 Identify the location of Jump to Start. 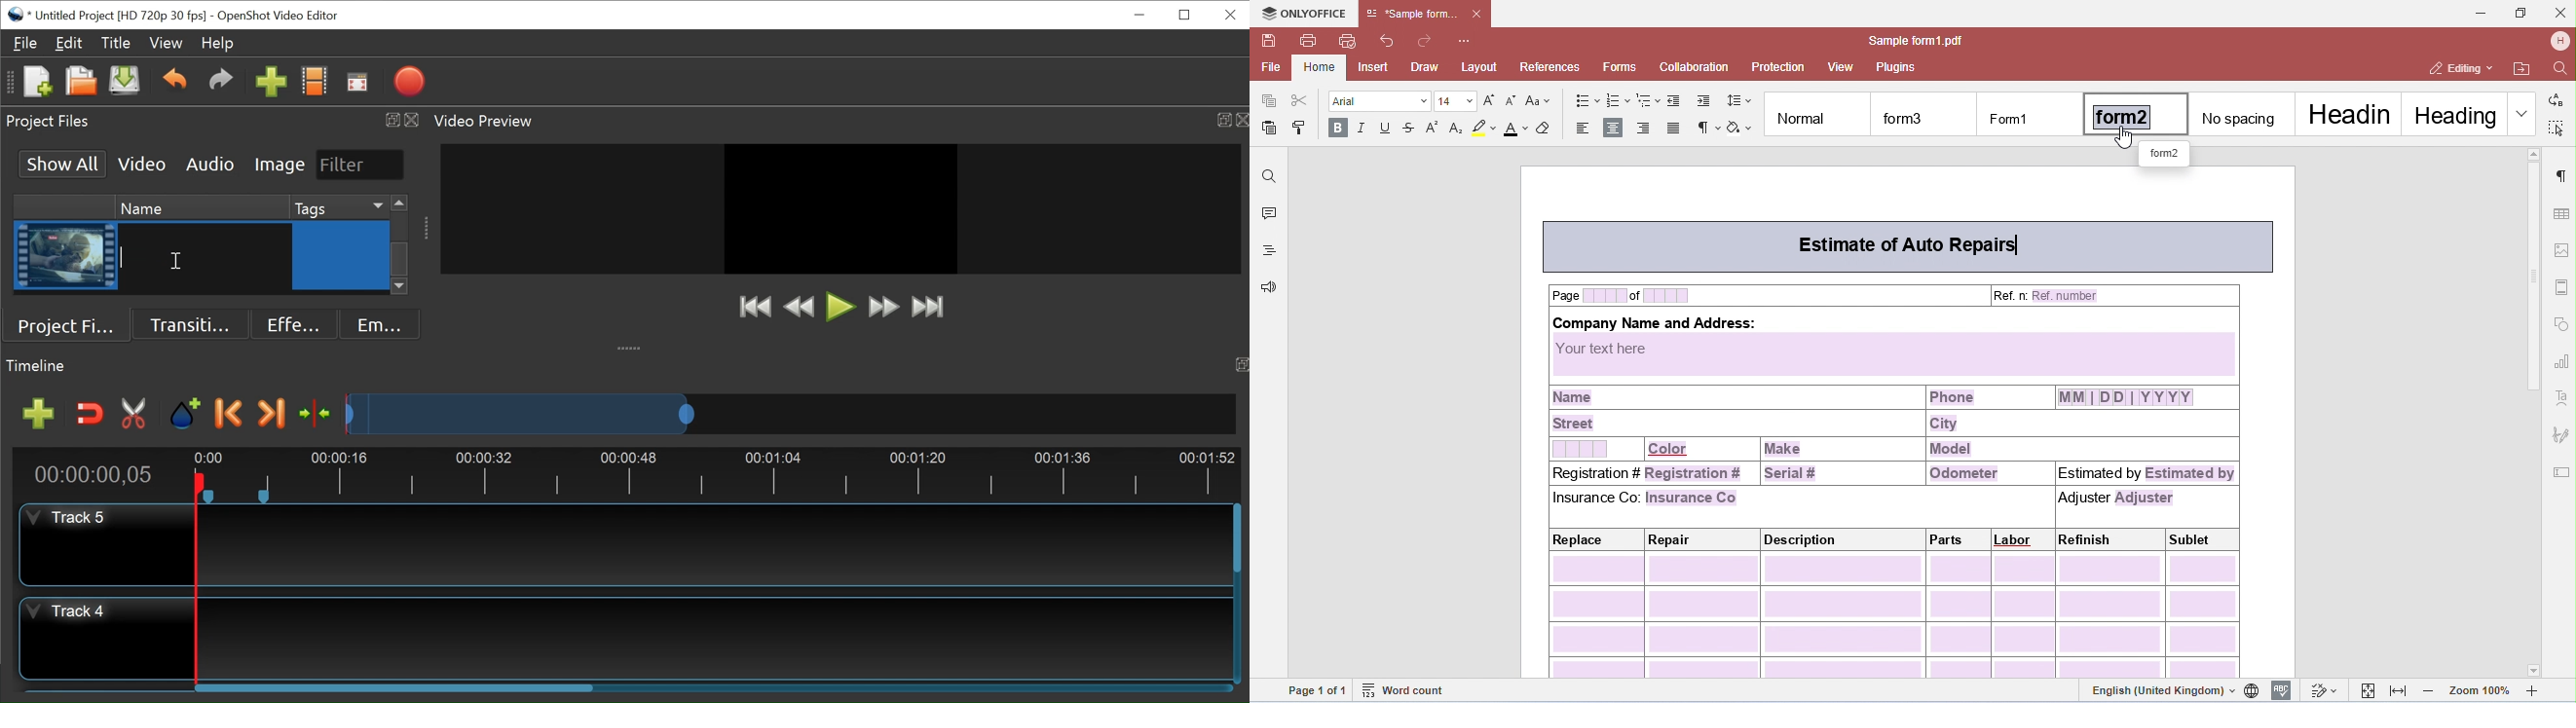
(755, 308).